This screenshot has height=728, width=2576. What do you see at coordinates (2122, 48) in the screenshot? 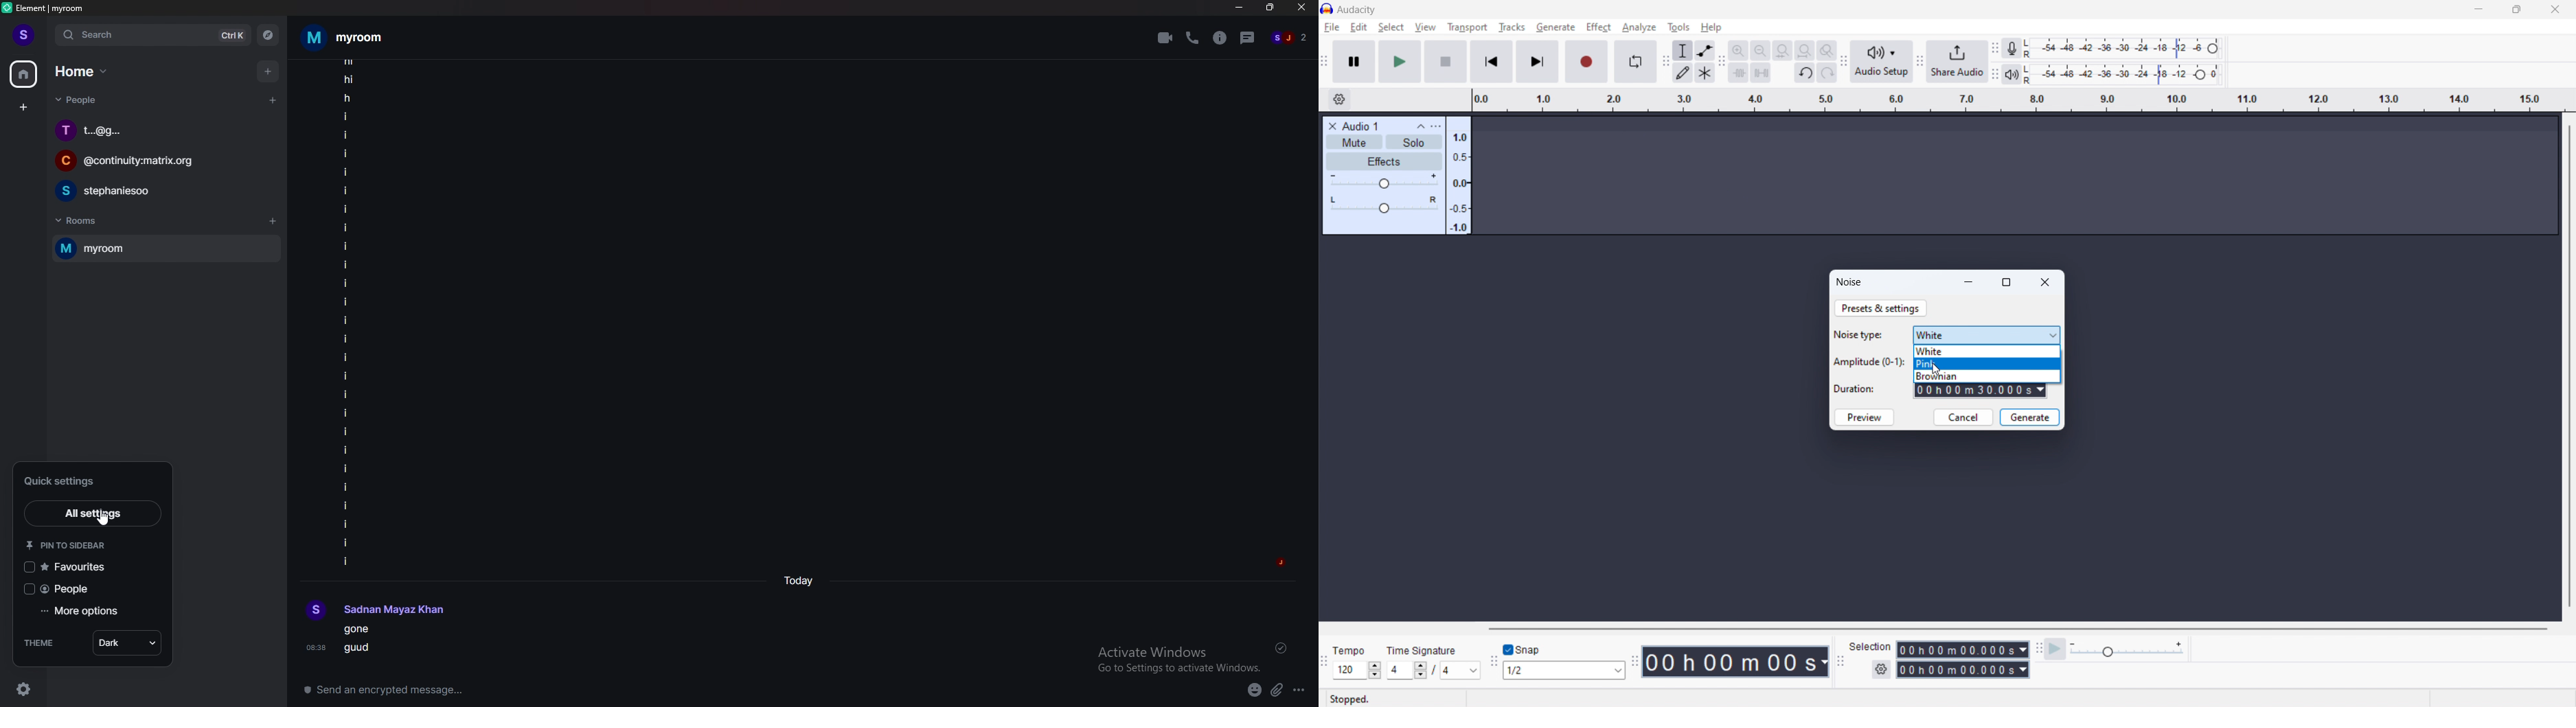
I see `recording meter` at bounding box center [2122, 48].